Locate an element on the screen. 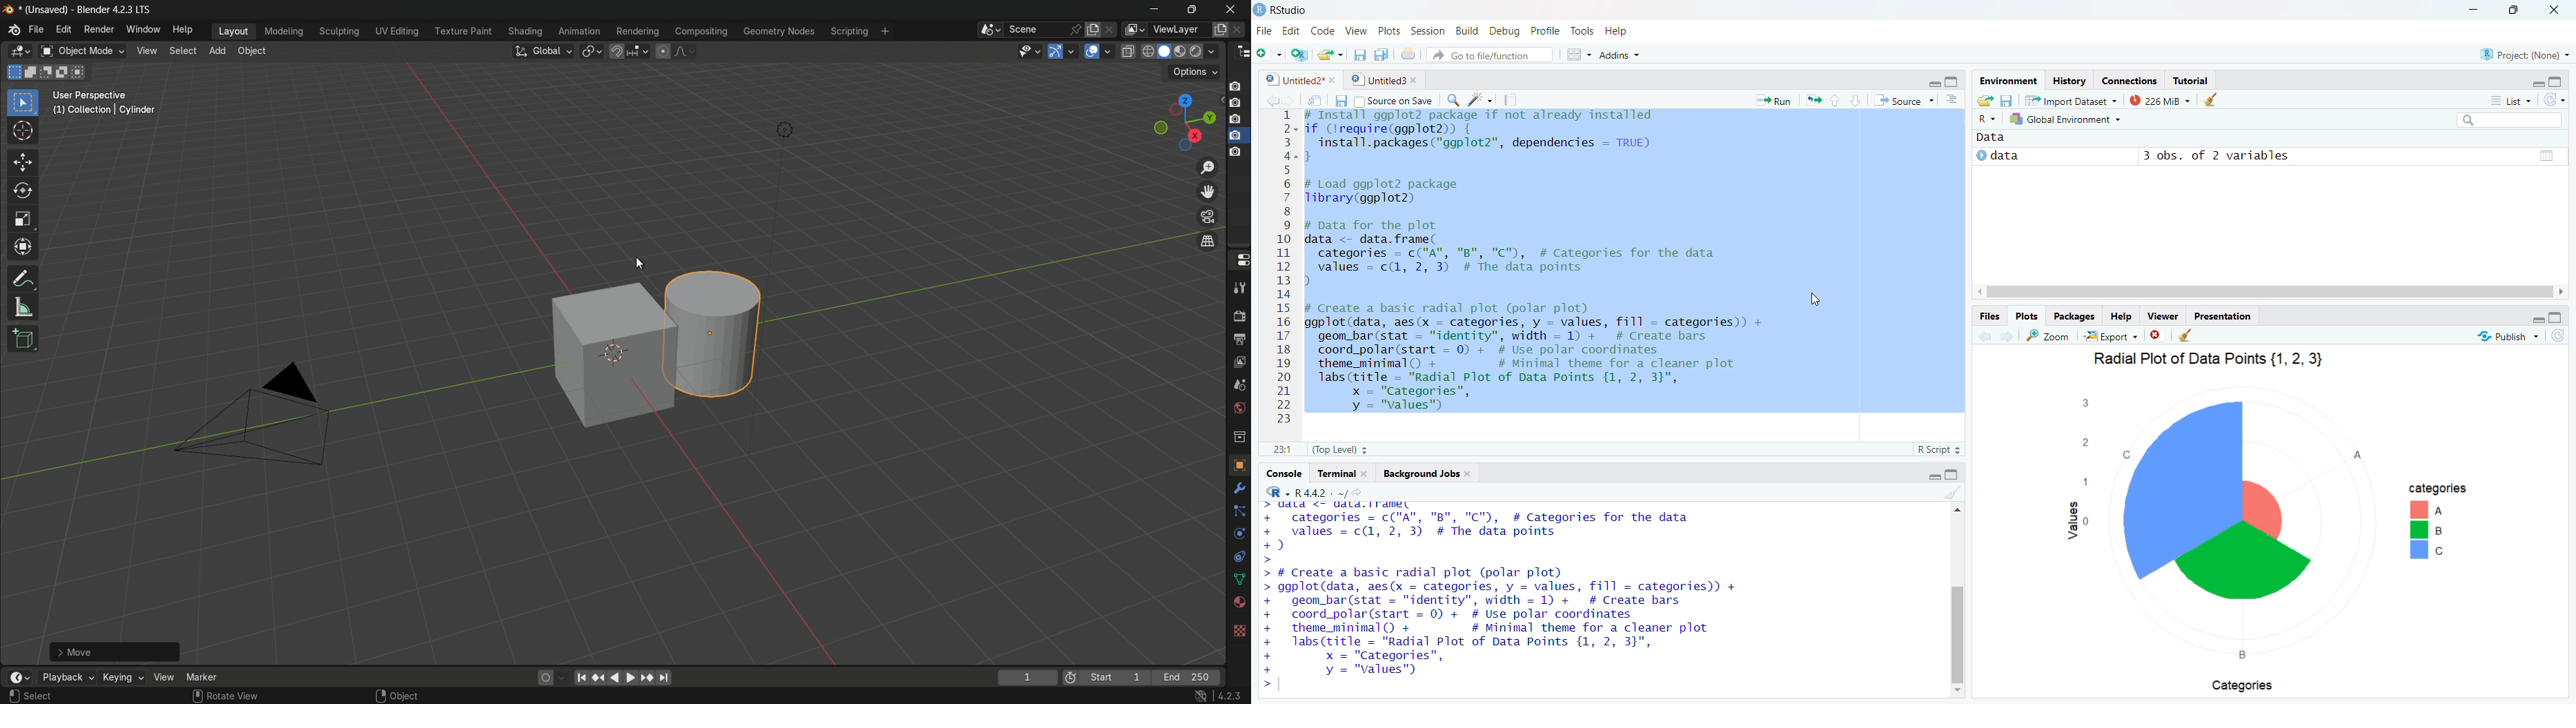 This screenshot has height=728, width=2576. open an exist file is located at coordinates (1331, 55).